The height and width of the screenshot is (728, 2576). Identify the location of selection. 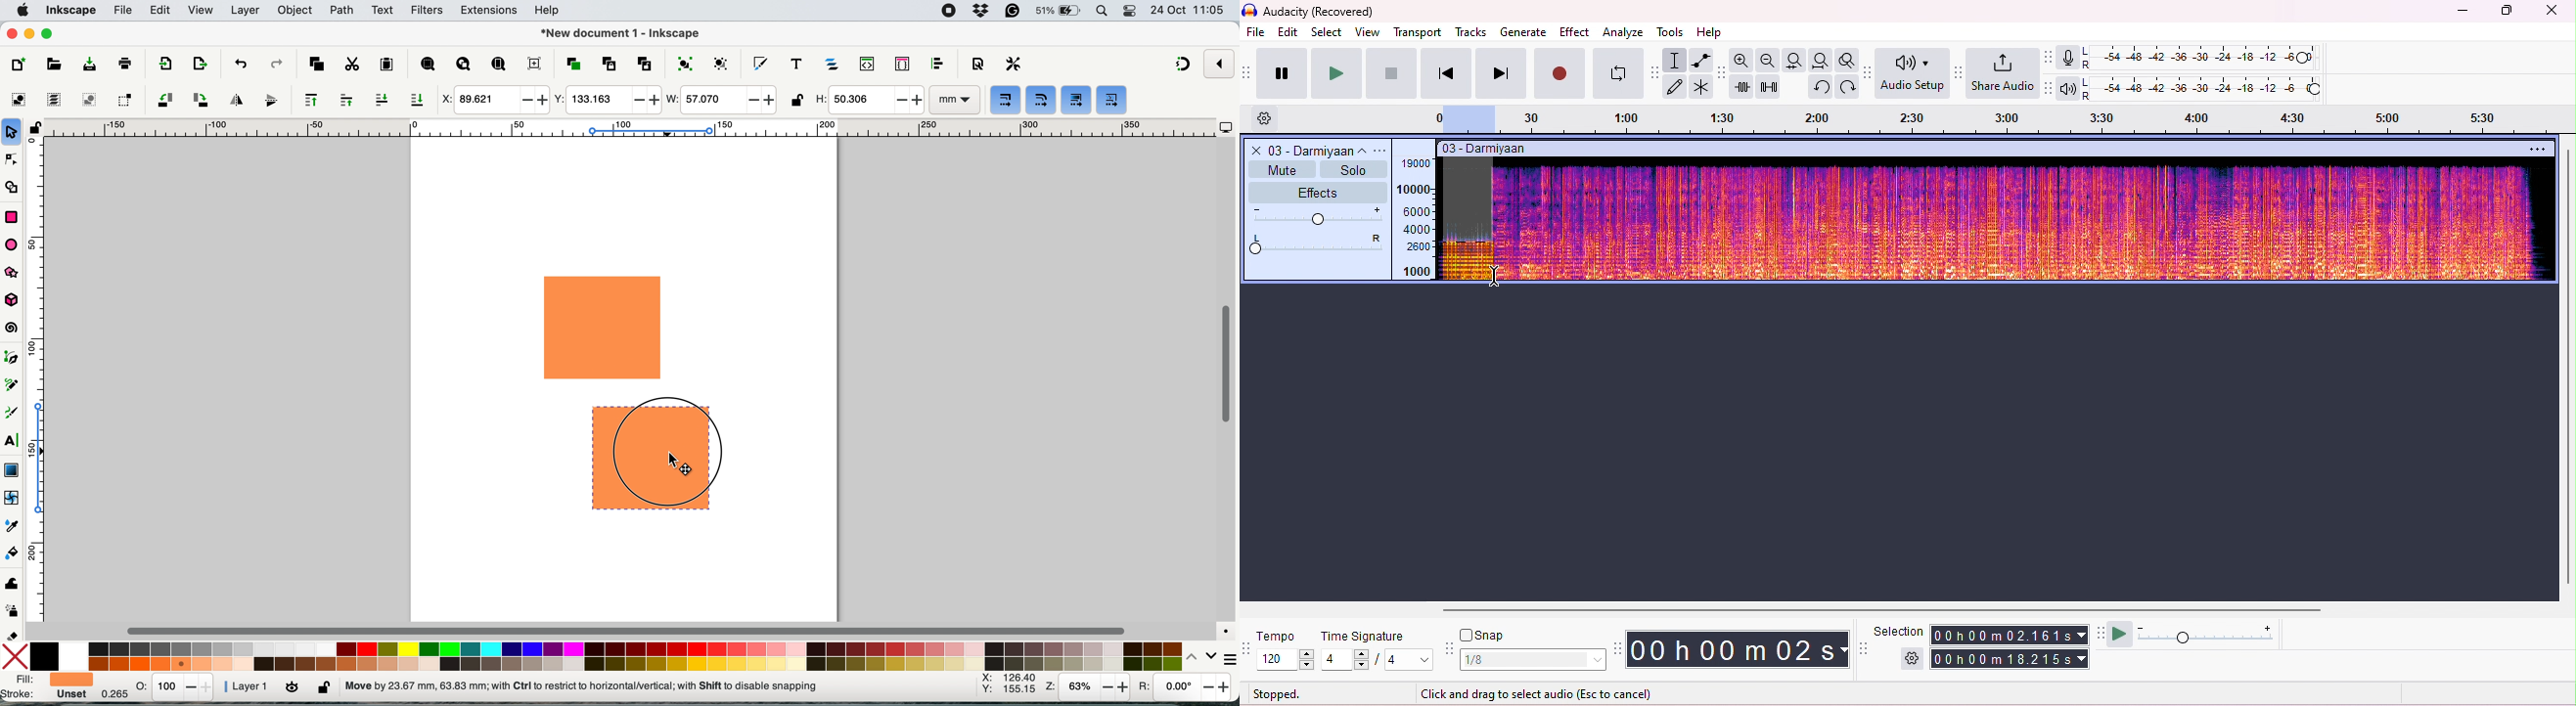
(1677, 61).